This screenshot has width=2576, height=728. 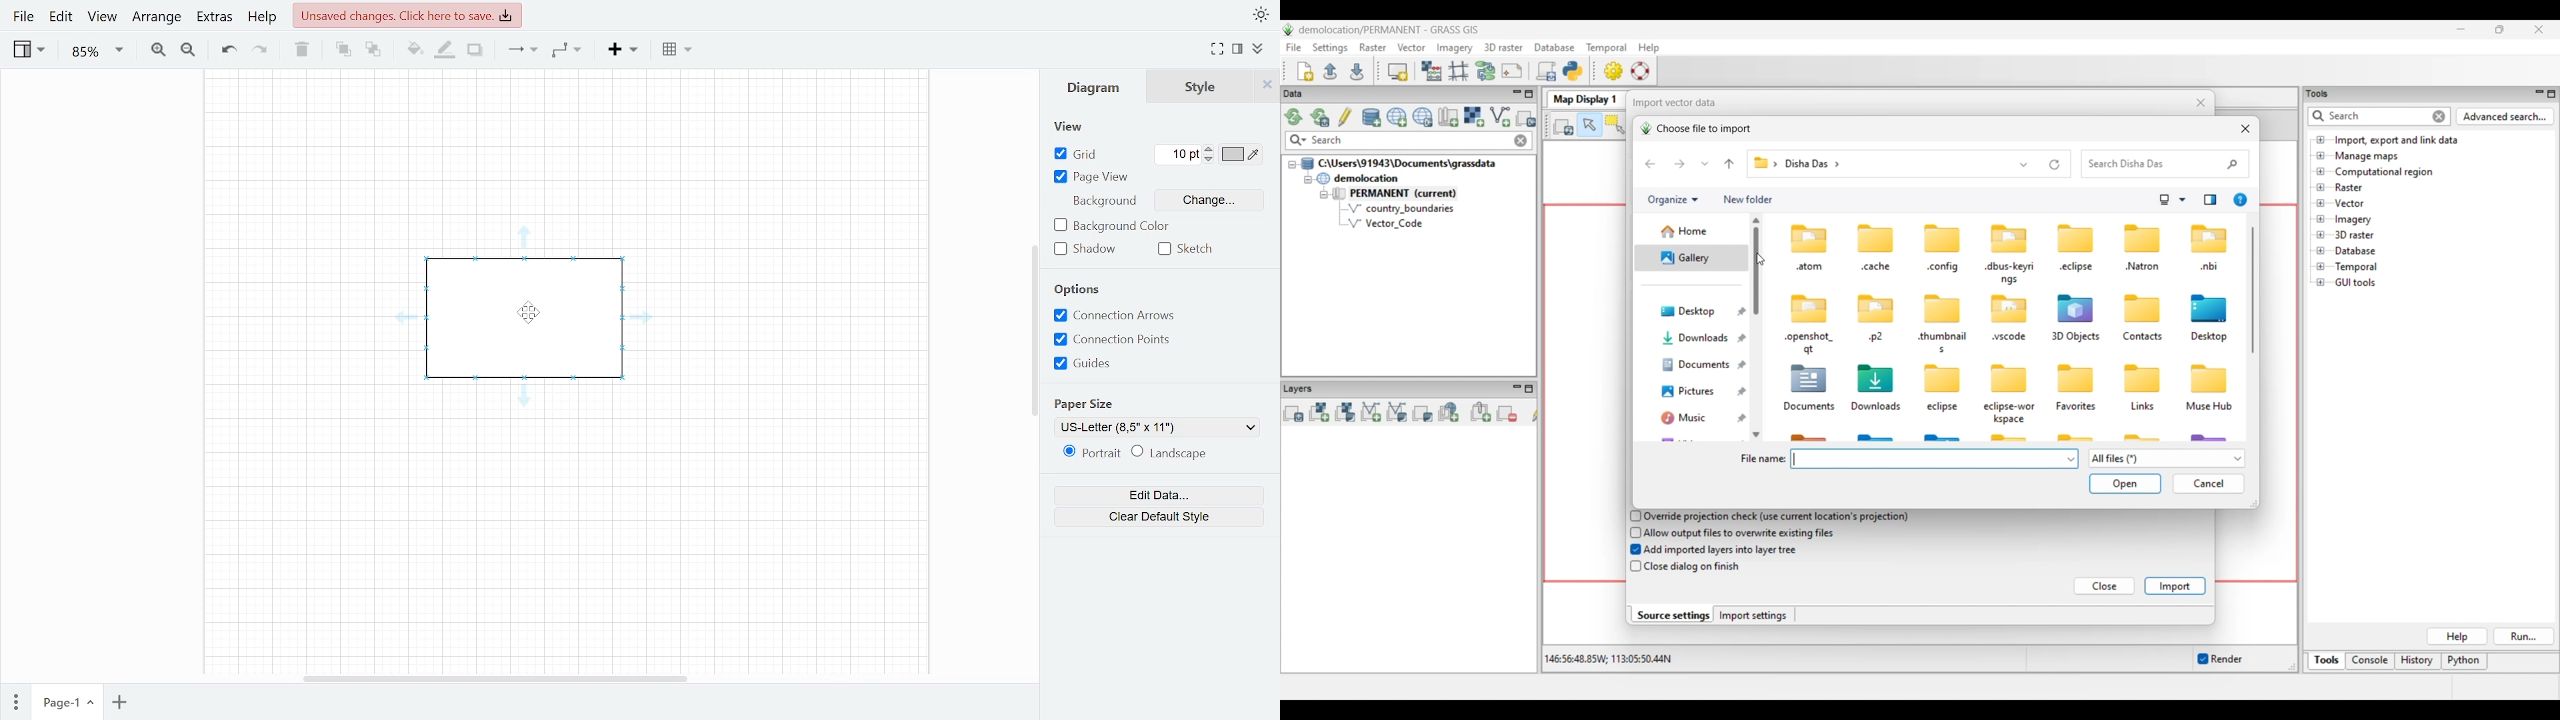 What do you see at coordinates (1158, 426) in the screenshot?
I see `Paper size (US-Letter(8.5 * 11)` at bounding box center [1158, 426].